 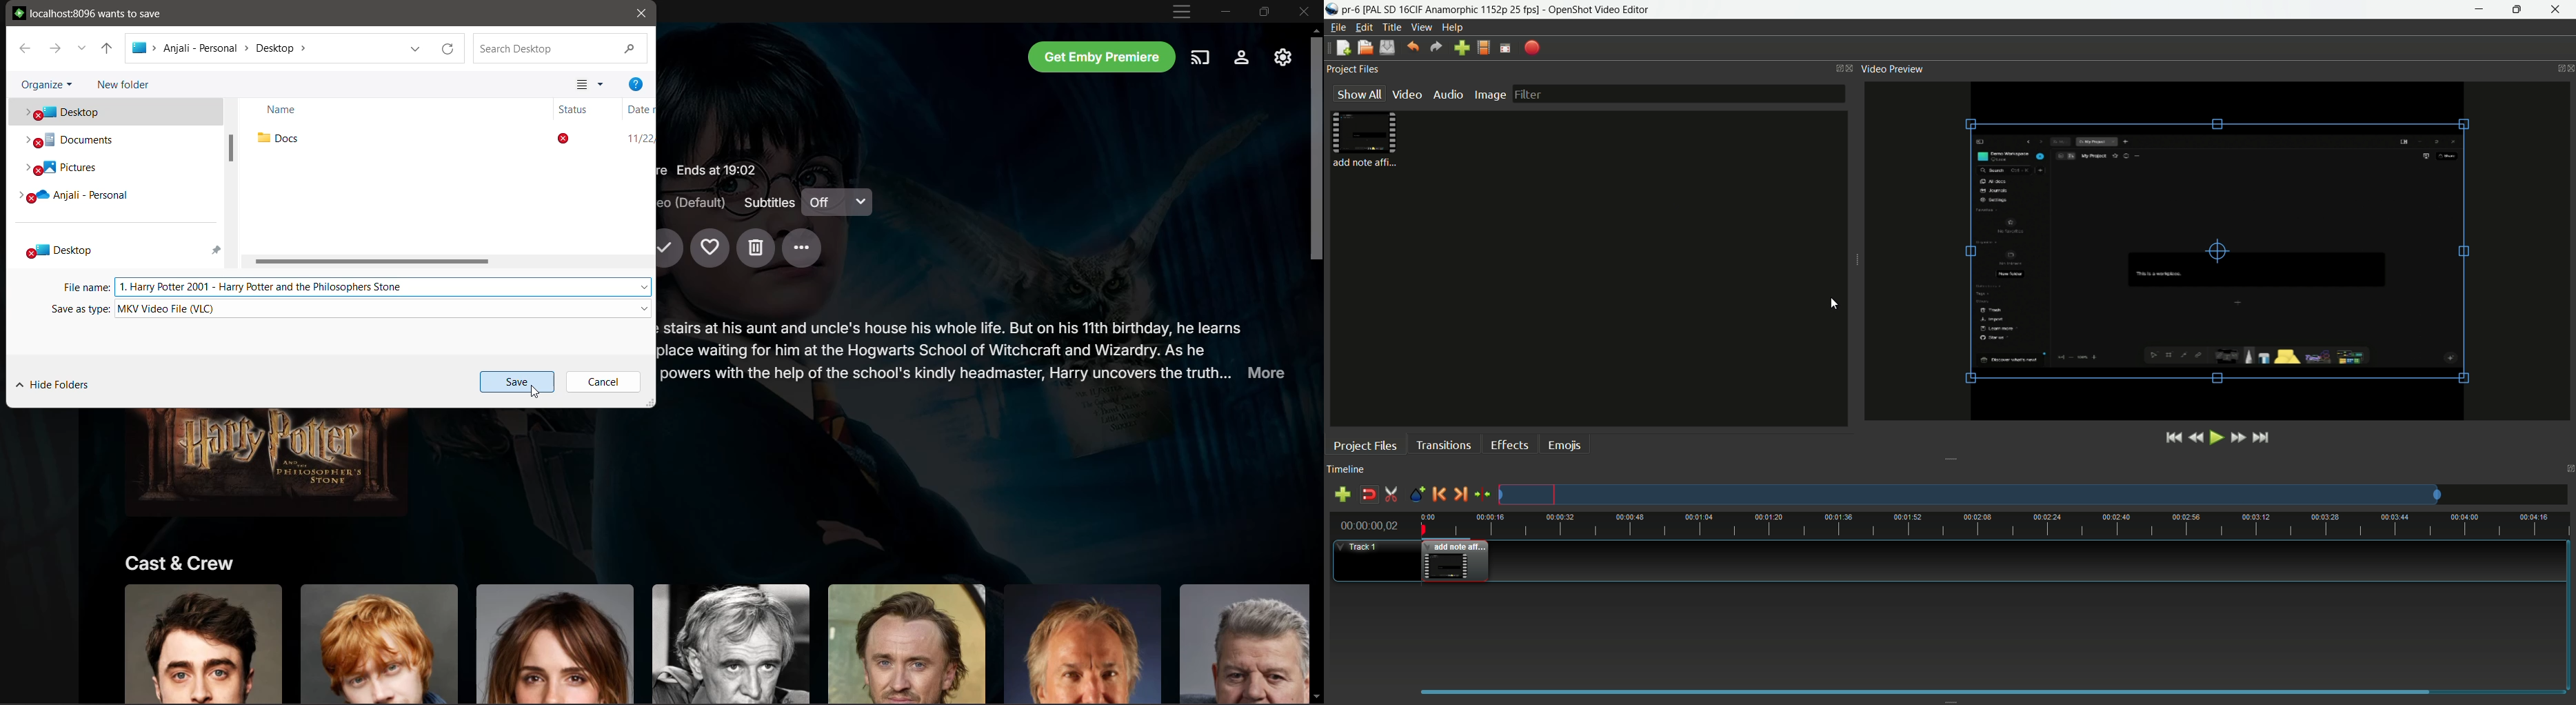 I want to click on Click to know more about actor, so click(x=1239, y=643).